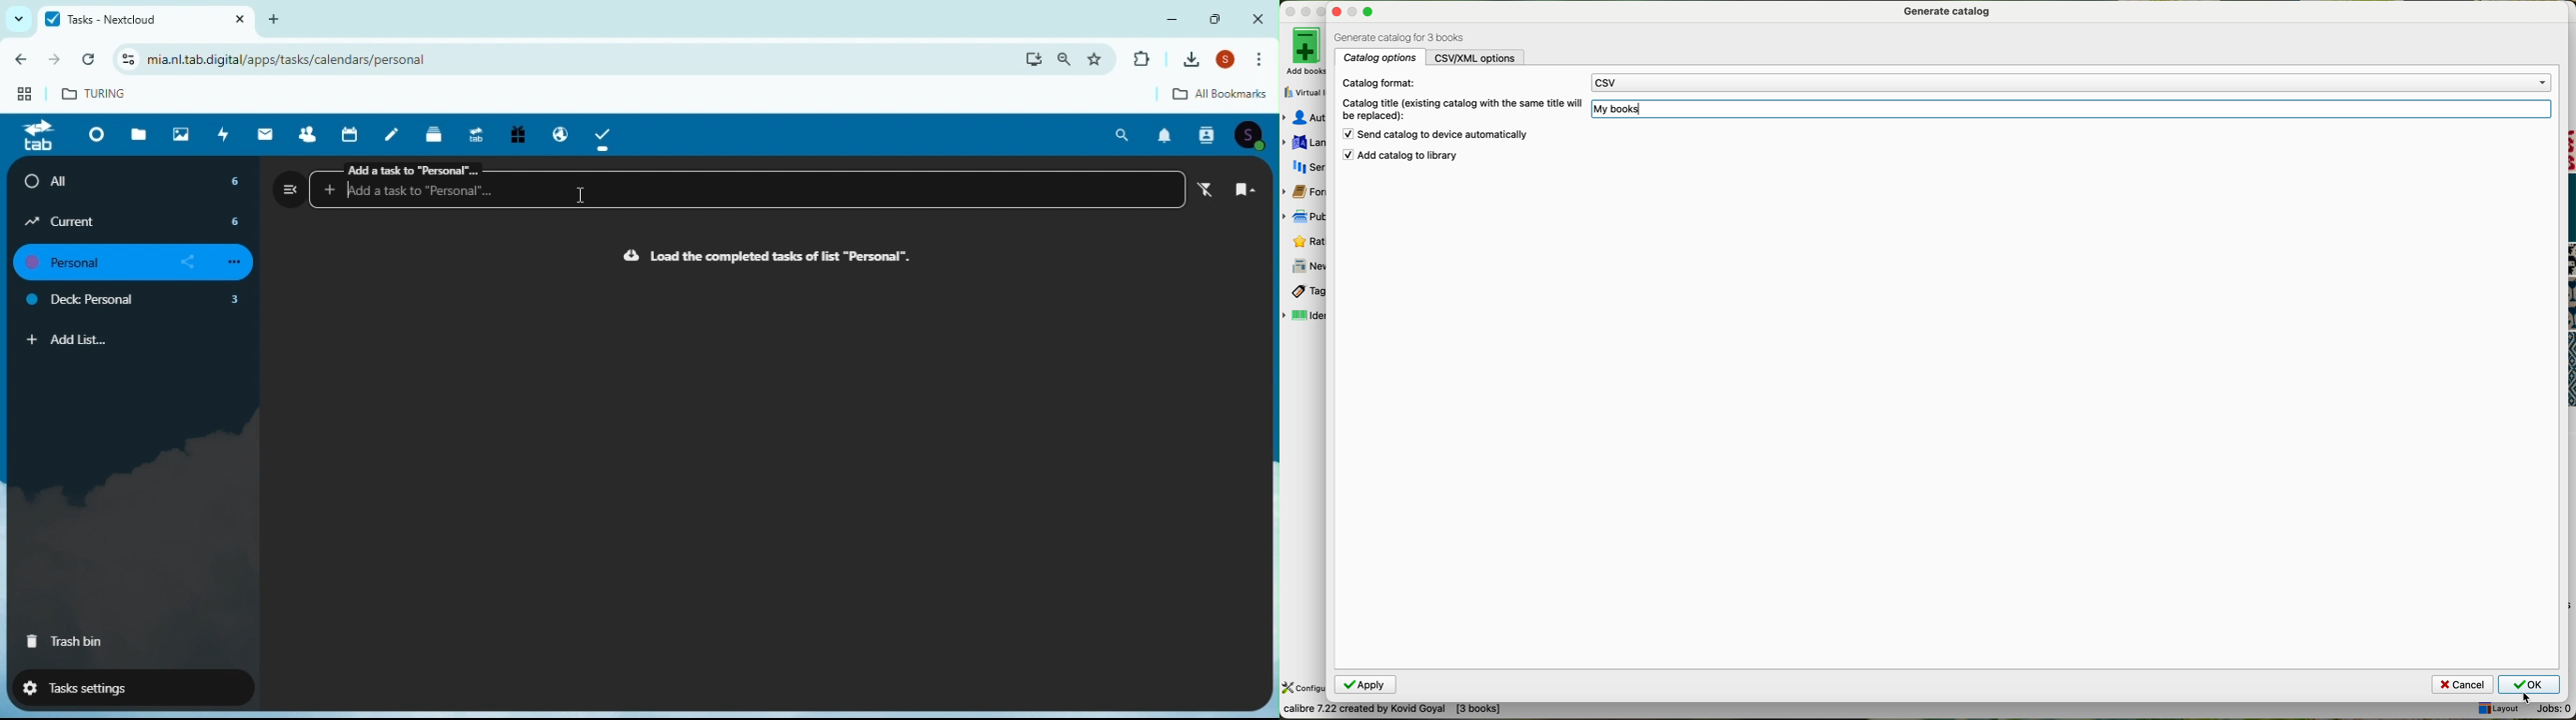 Image resolution: width=2576 pixels, height=728 pixels. I want to click on Close, so click(1258, 18).